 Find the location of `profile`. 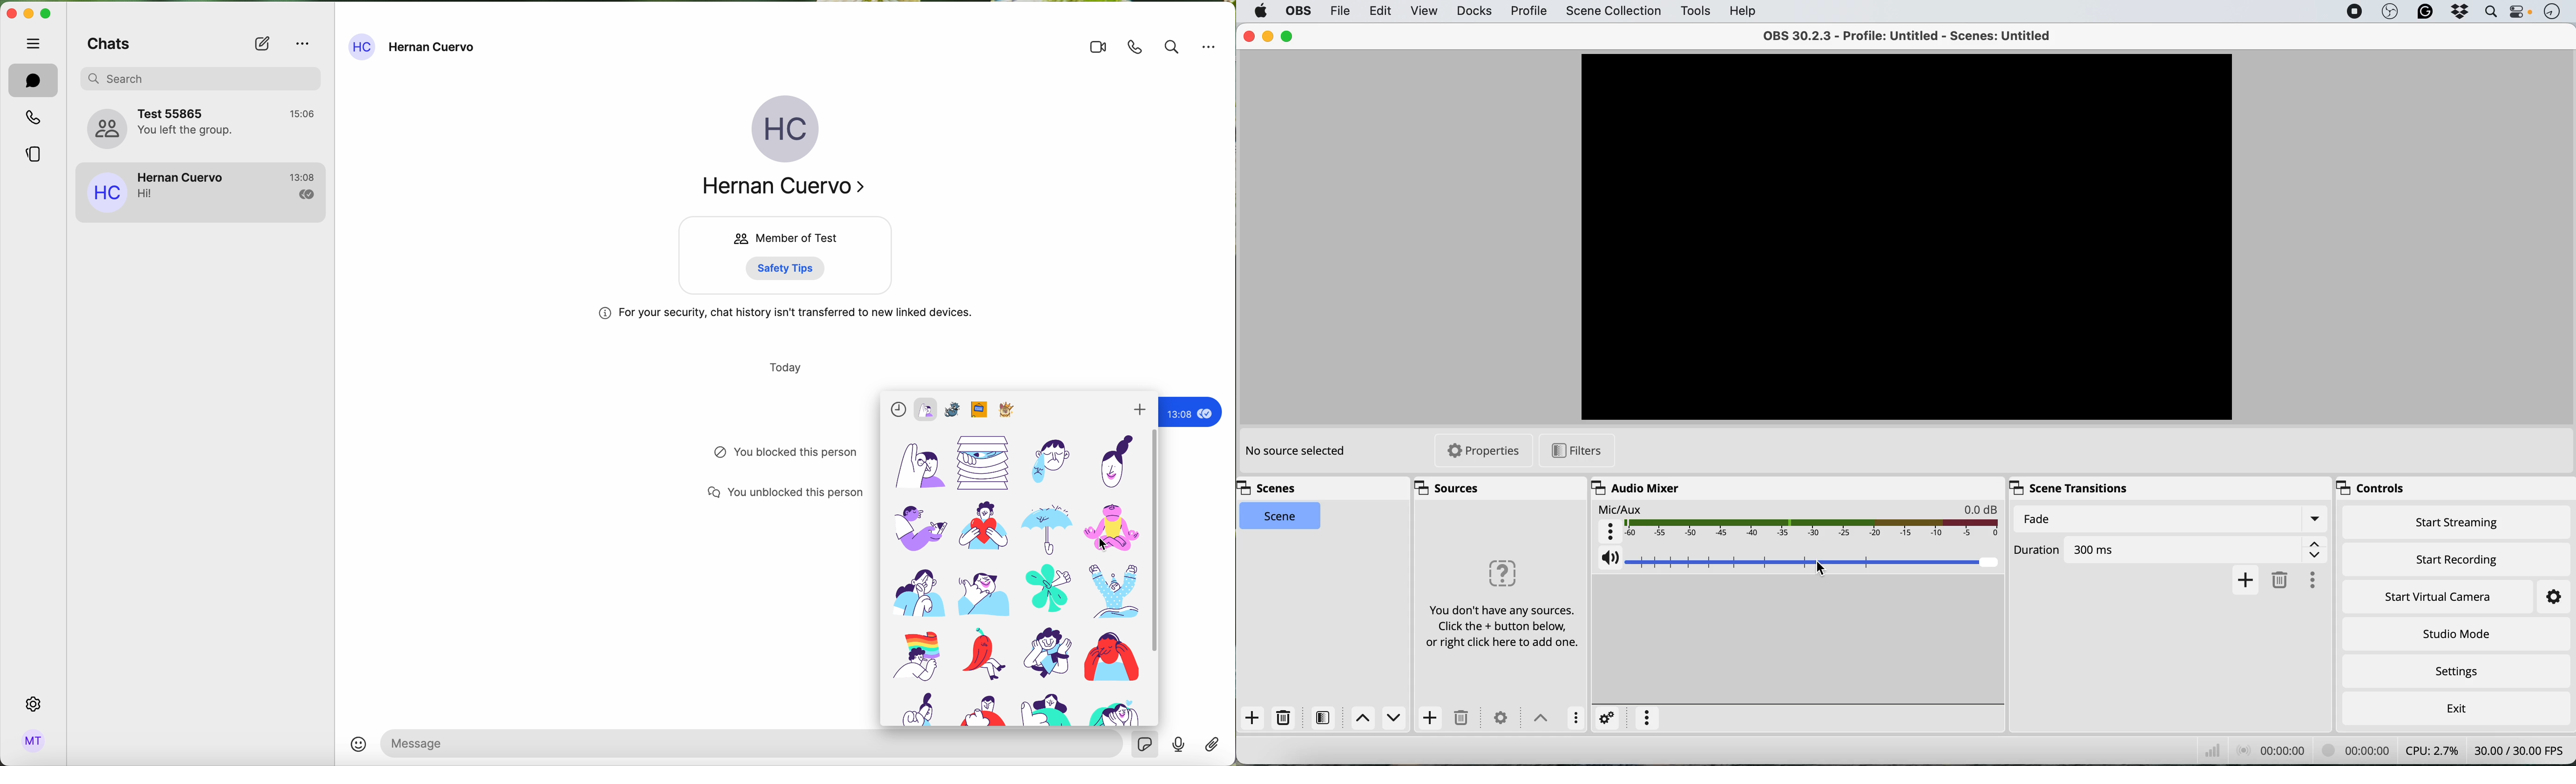

profile is located at coordinates (1527, 13).